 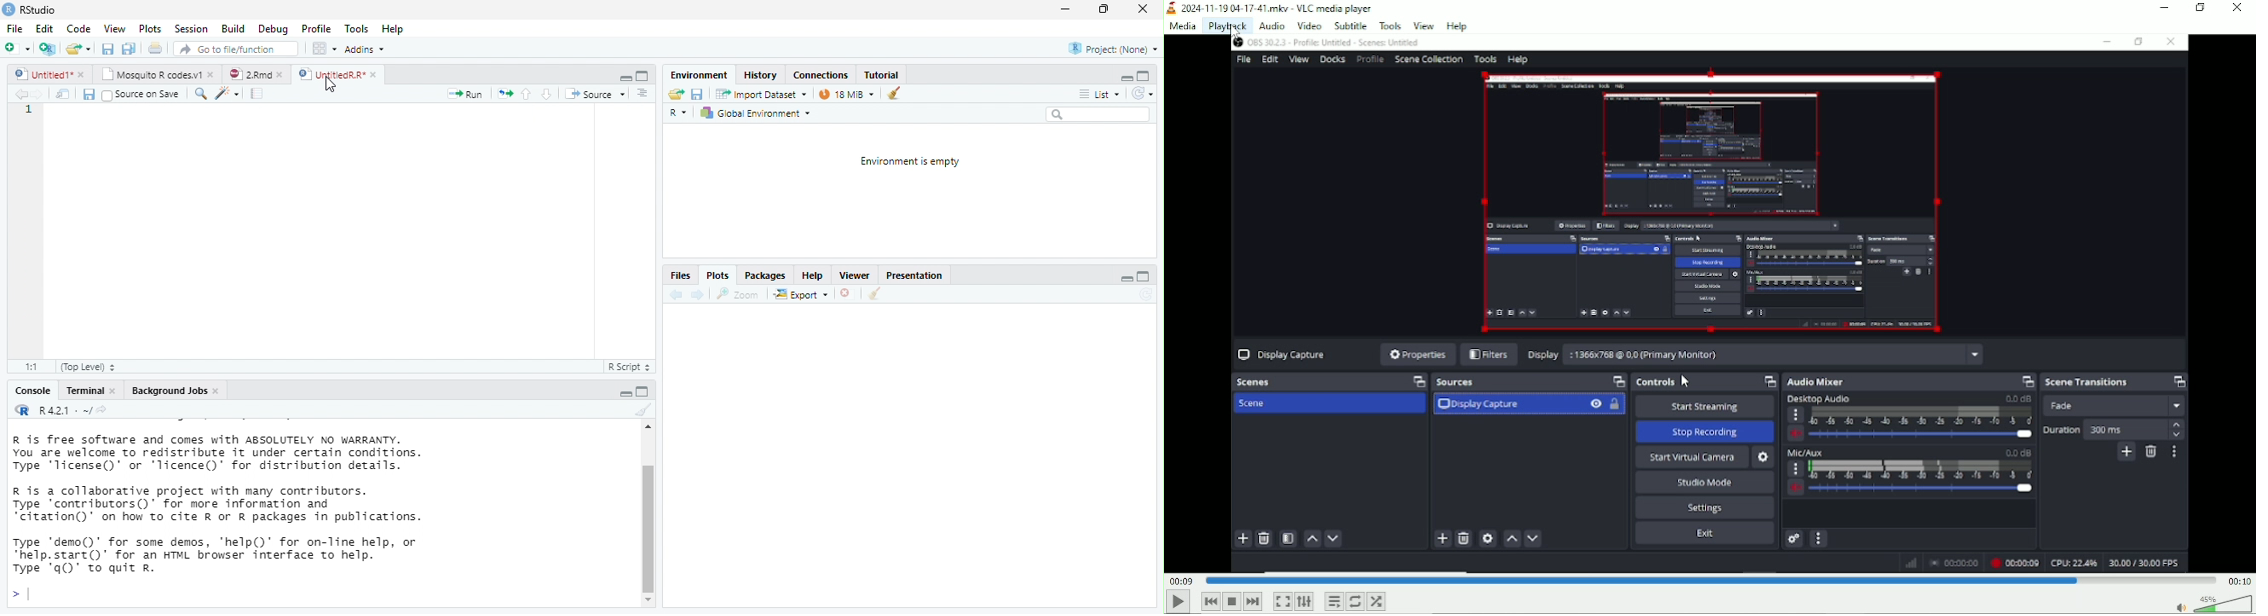 I want to click on UntitiedR.R", so click(x=330, y=74).